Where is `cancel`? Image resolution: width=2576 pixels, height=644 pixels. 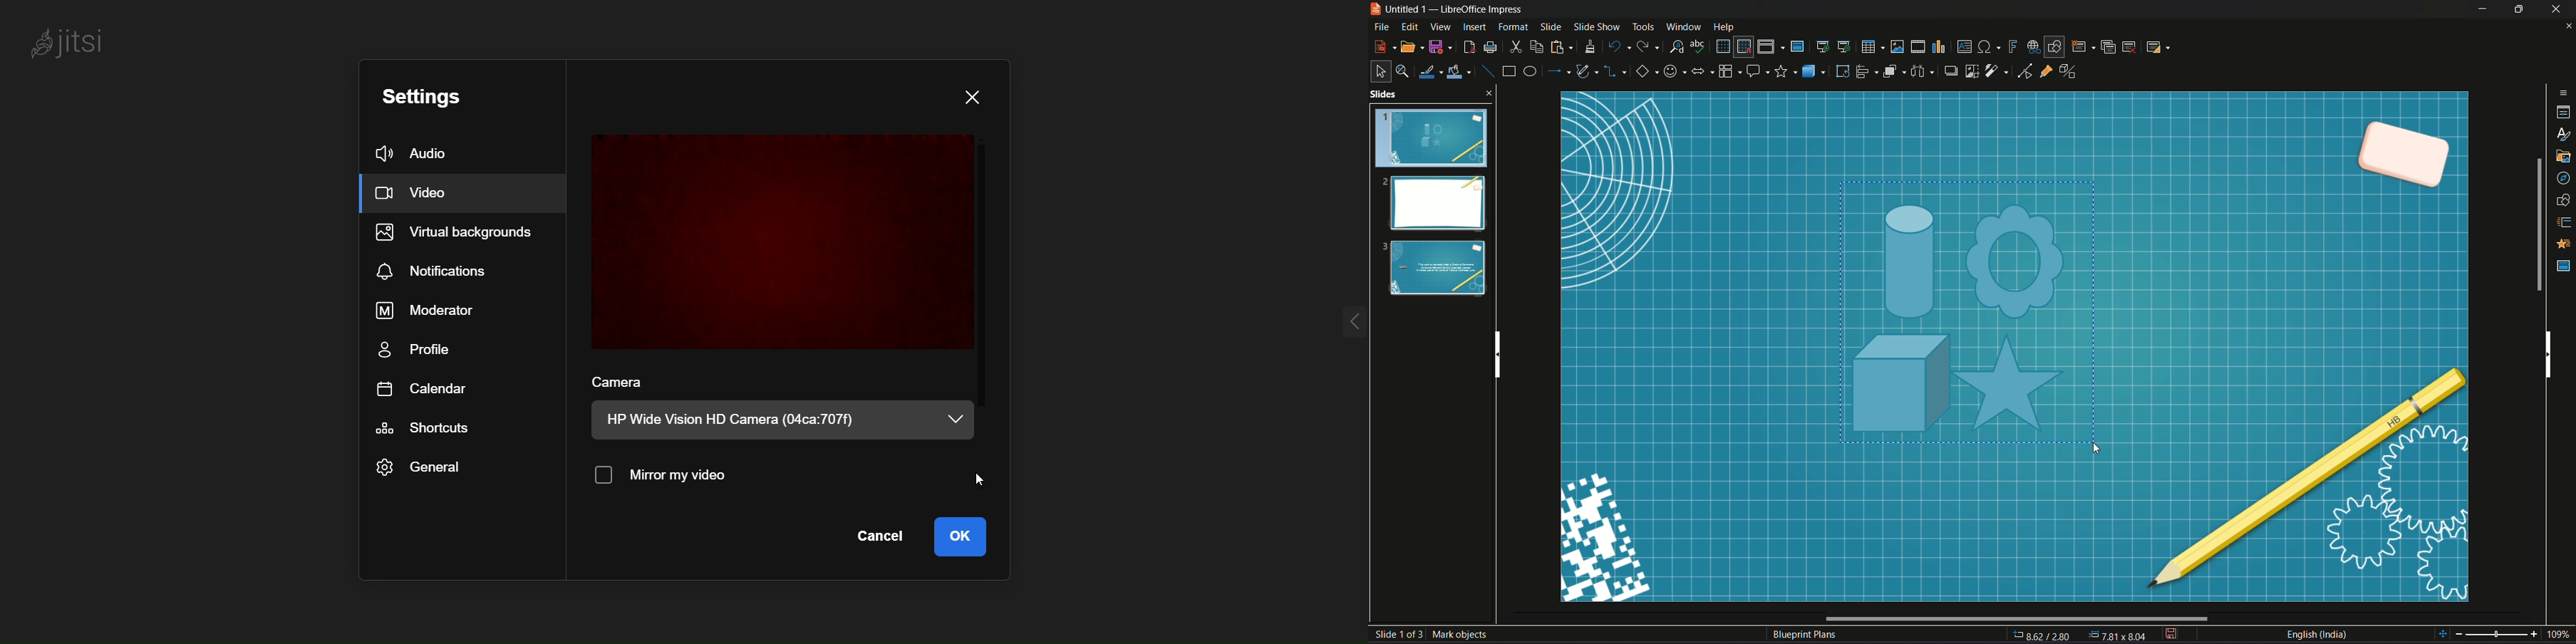
cancel is located at coordinates (884, 538).